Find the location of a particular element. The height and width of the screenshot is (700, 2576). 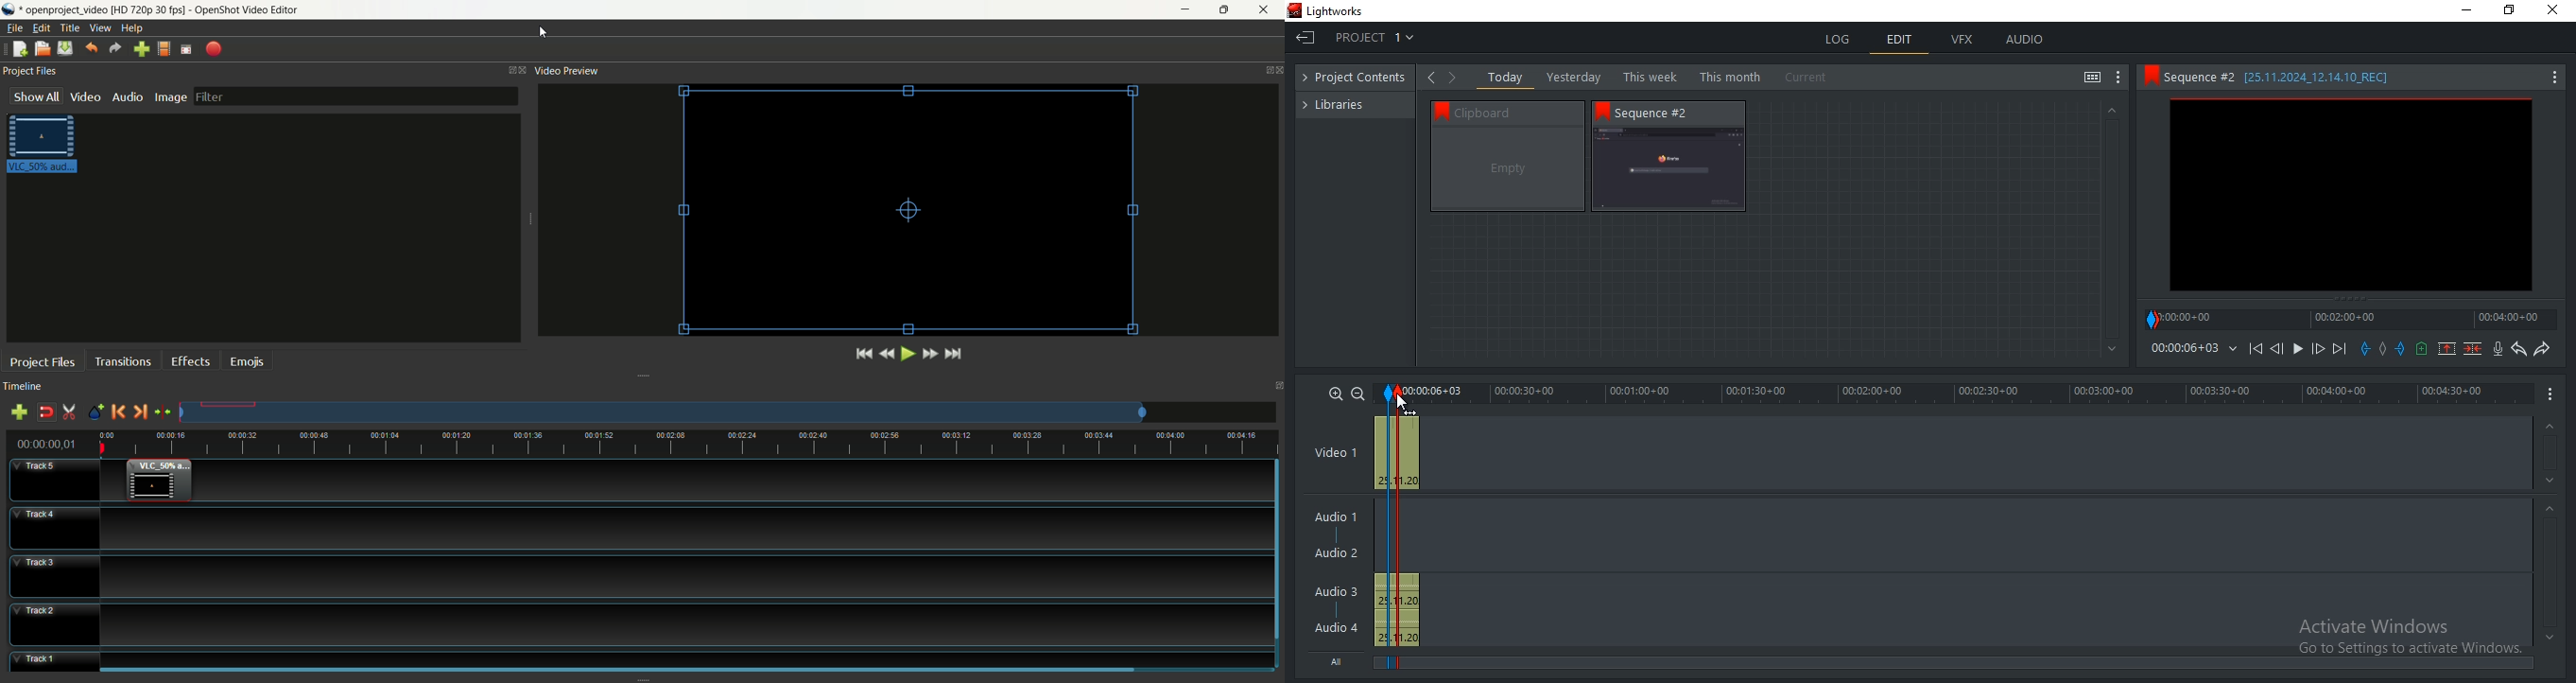

emojis is located at coordinates (248, 360).